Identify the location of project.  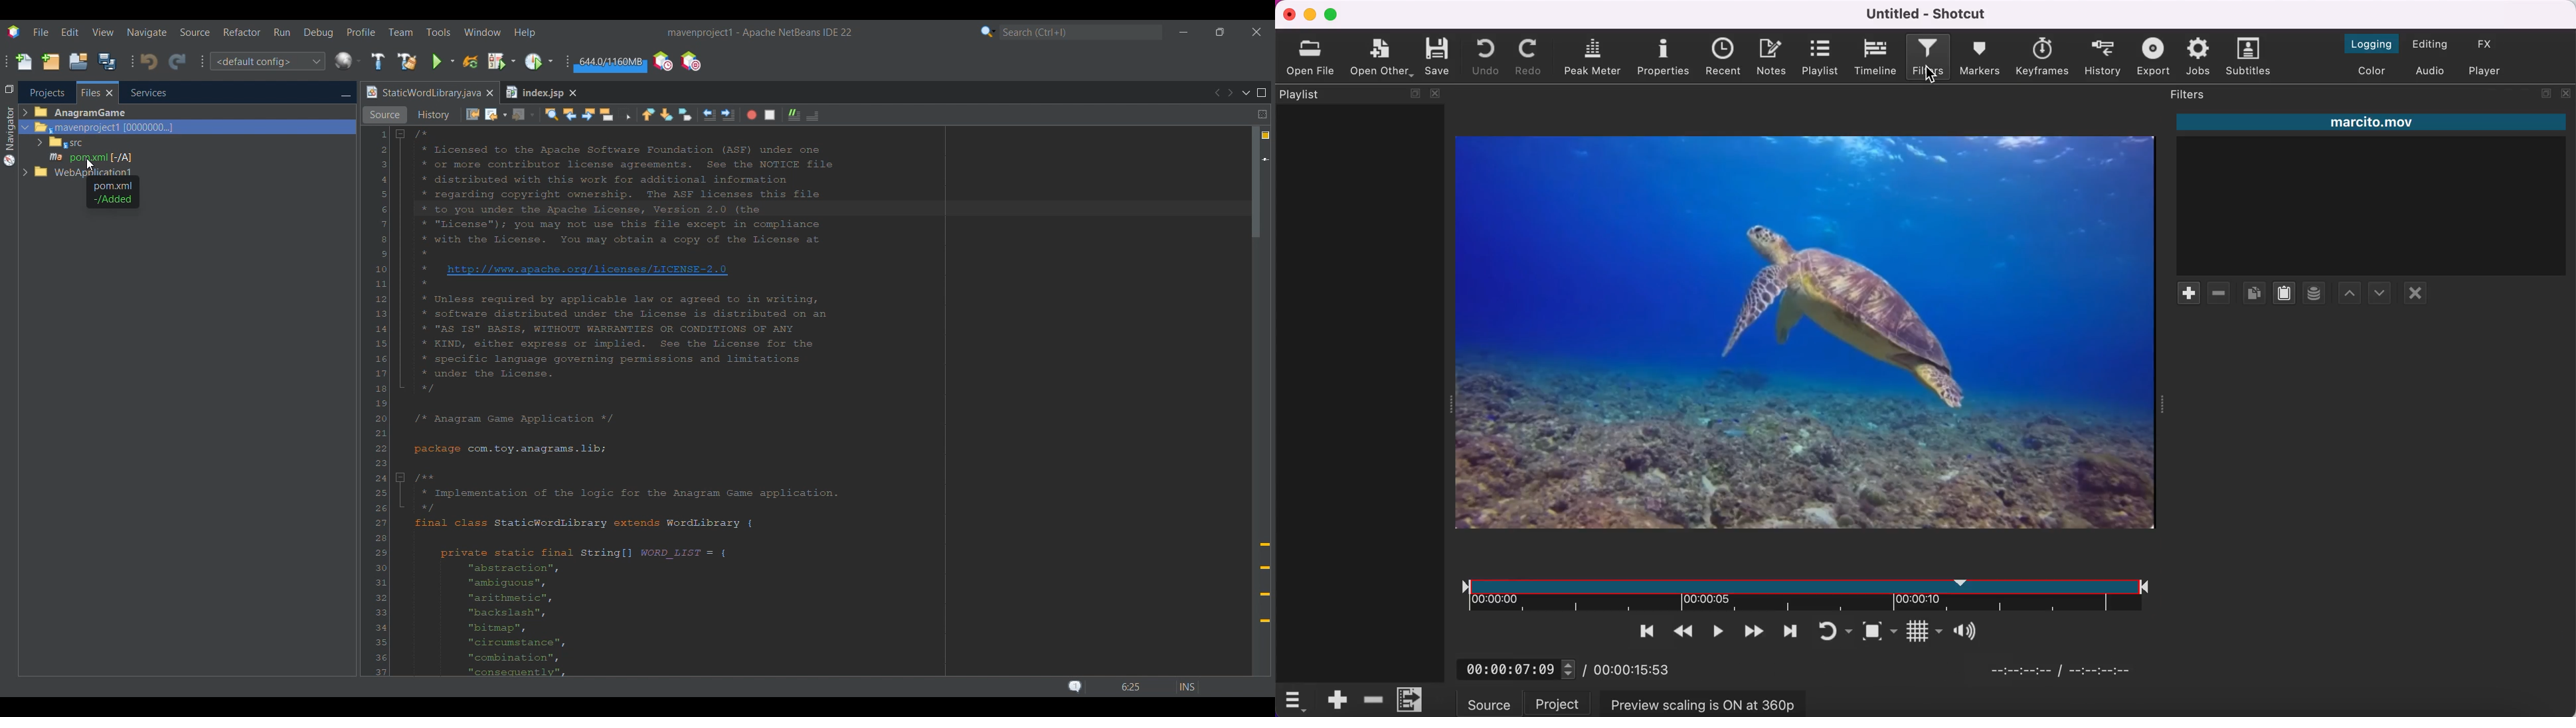
(1556, 703).